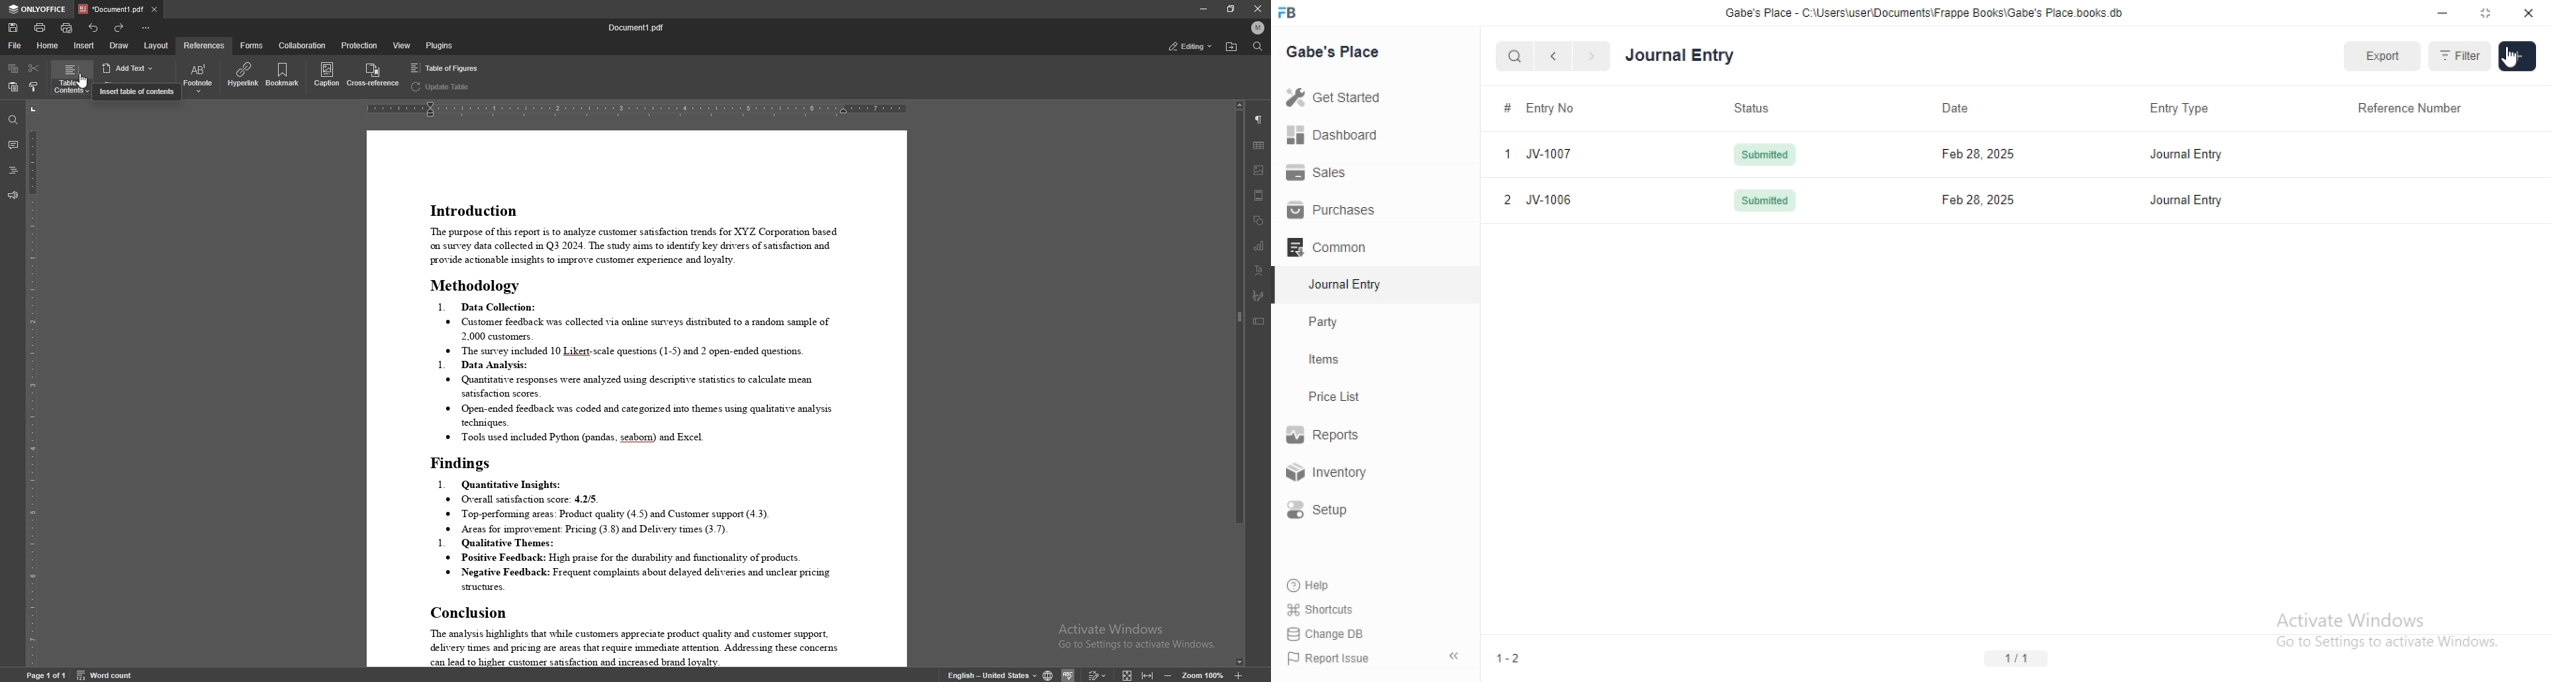  Describe the element at coordinates (1975, 154) in the screenshot. I see `Feb 28, 2025` at that location.